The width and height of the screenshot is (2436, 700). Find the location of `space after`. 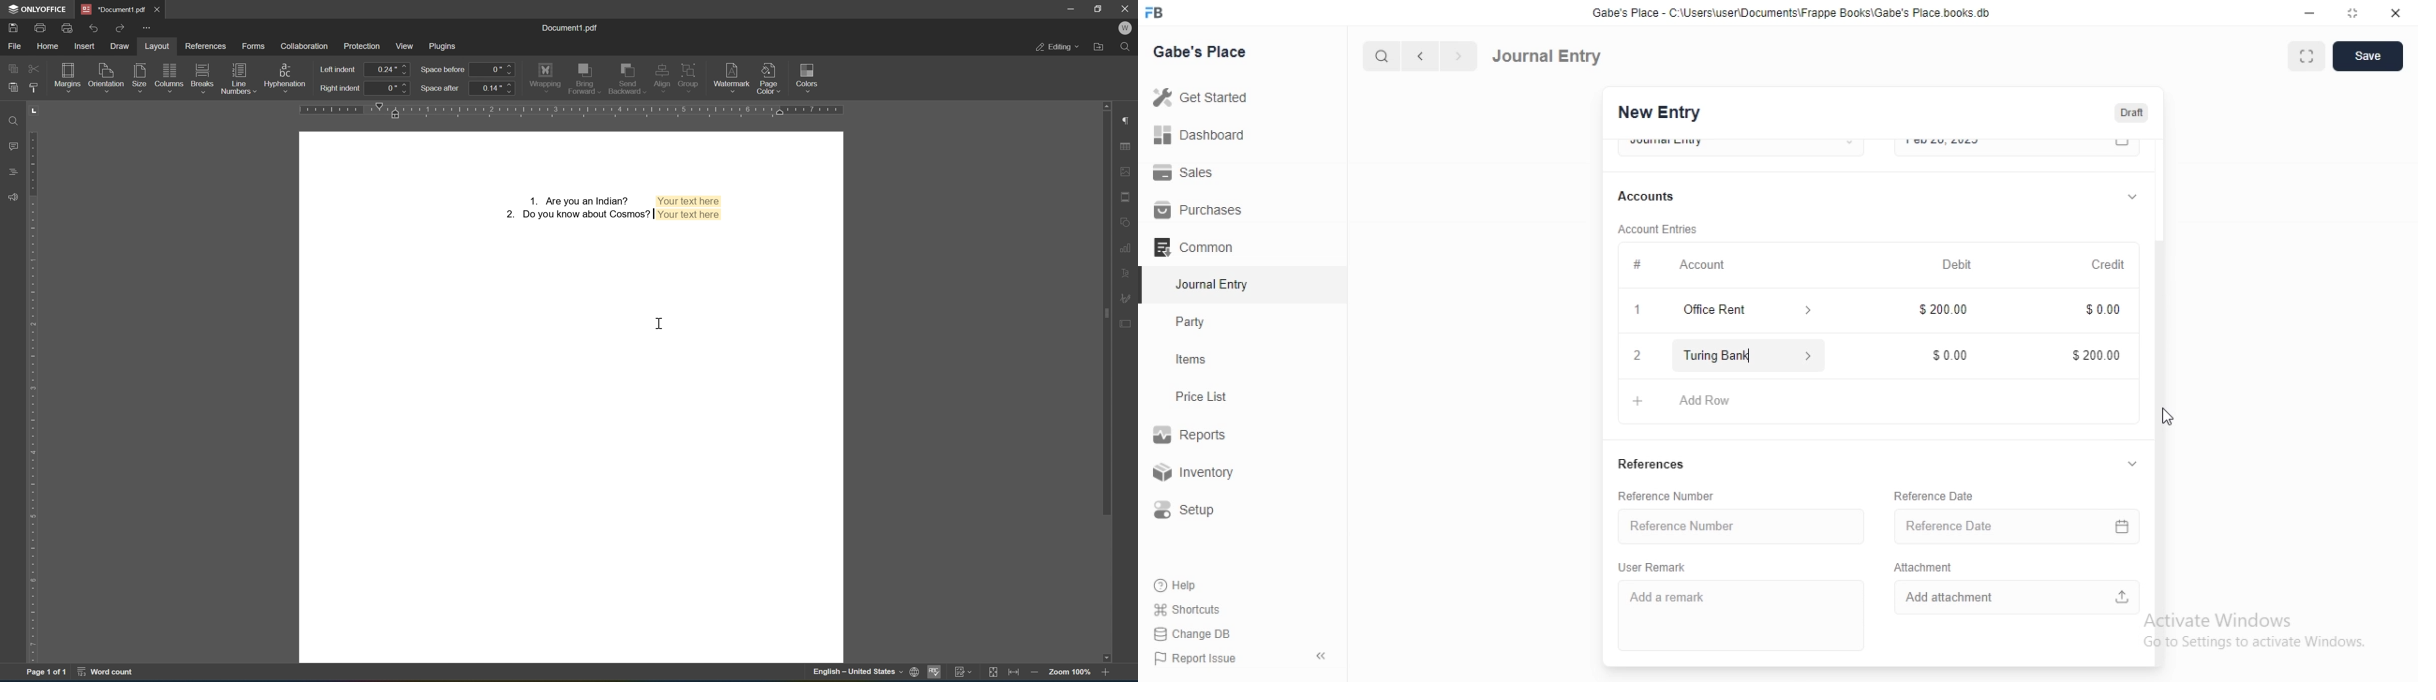

space after is located at coordinates (441, 88).